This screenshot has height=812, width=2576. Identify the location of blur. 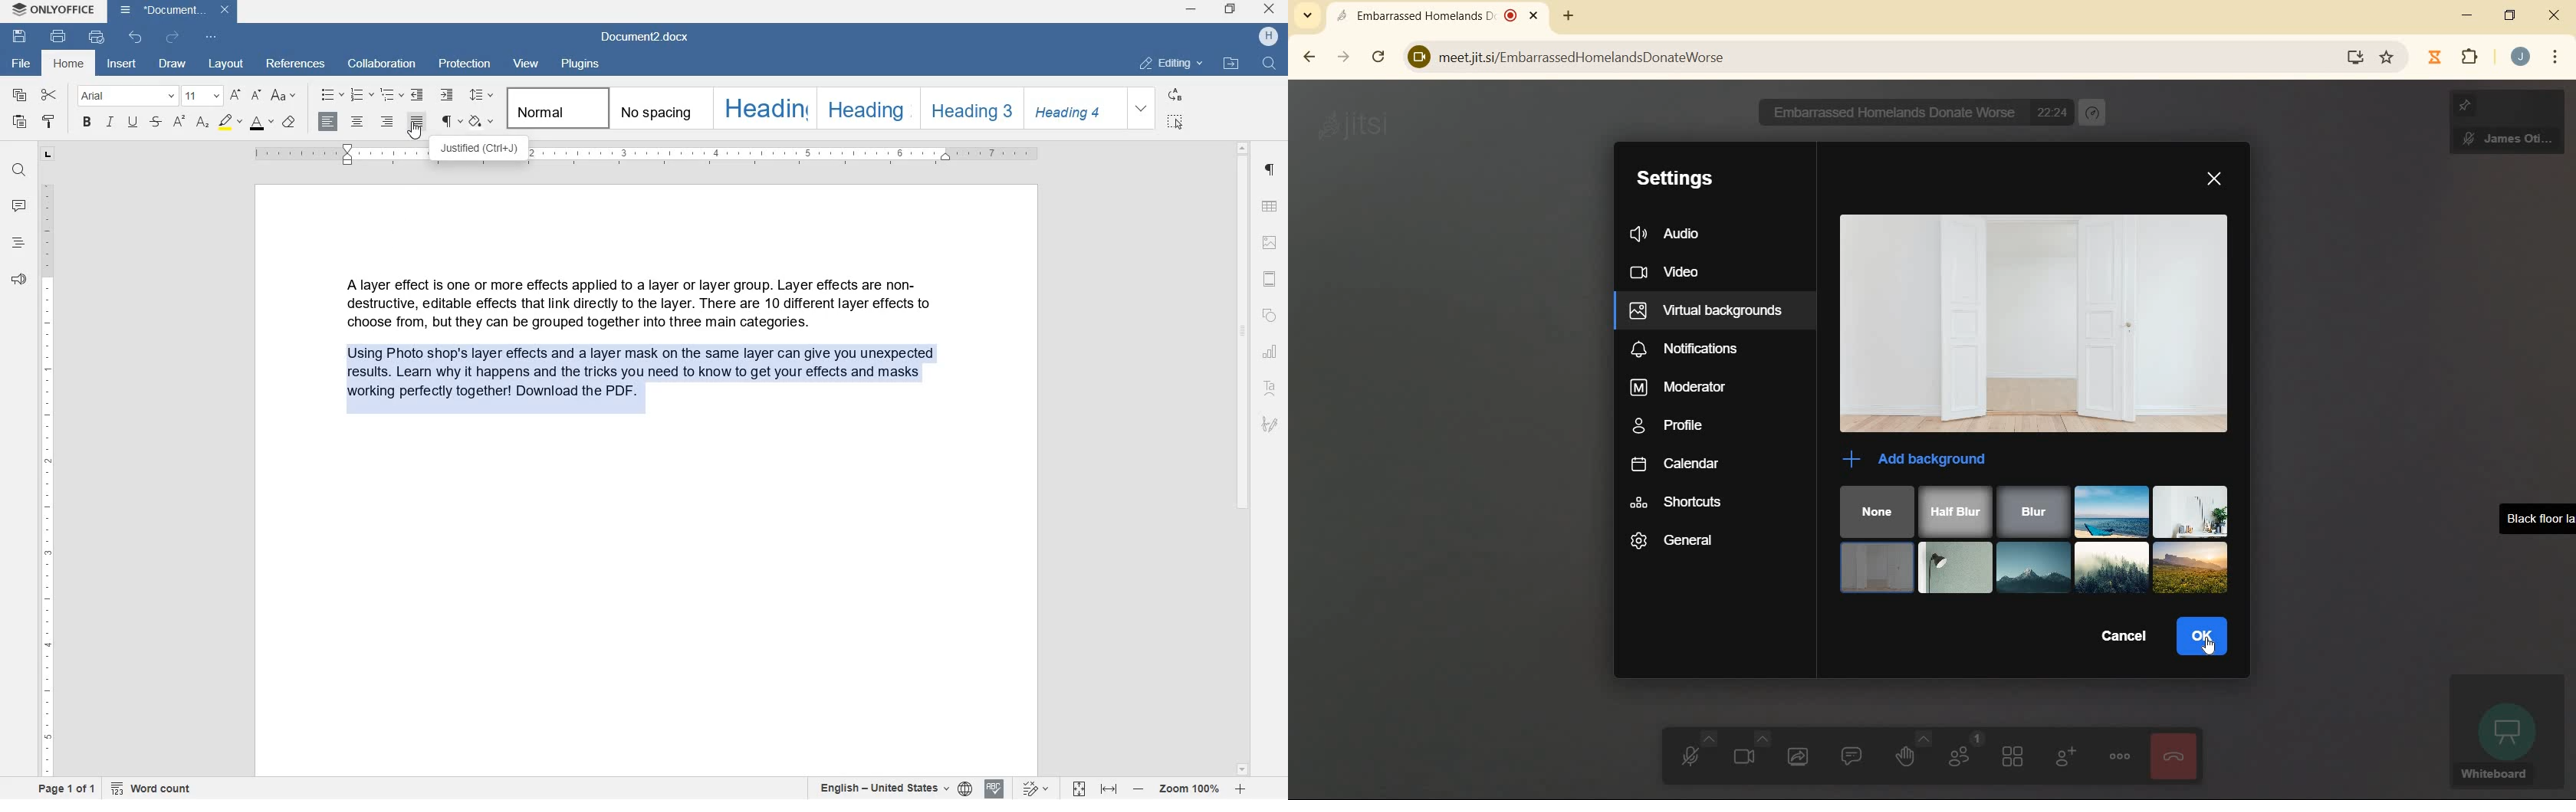
(2030, 511).